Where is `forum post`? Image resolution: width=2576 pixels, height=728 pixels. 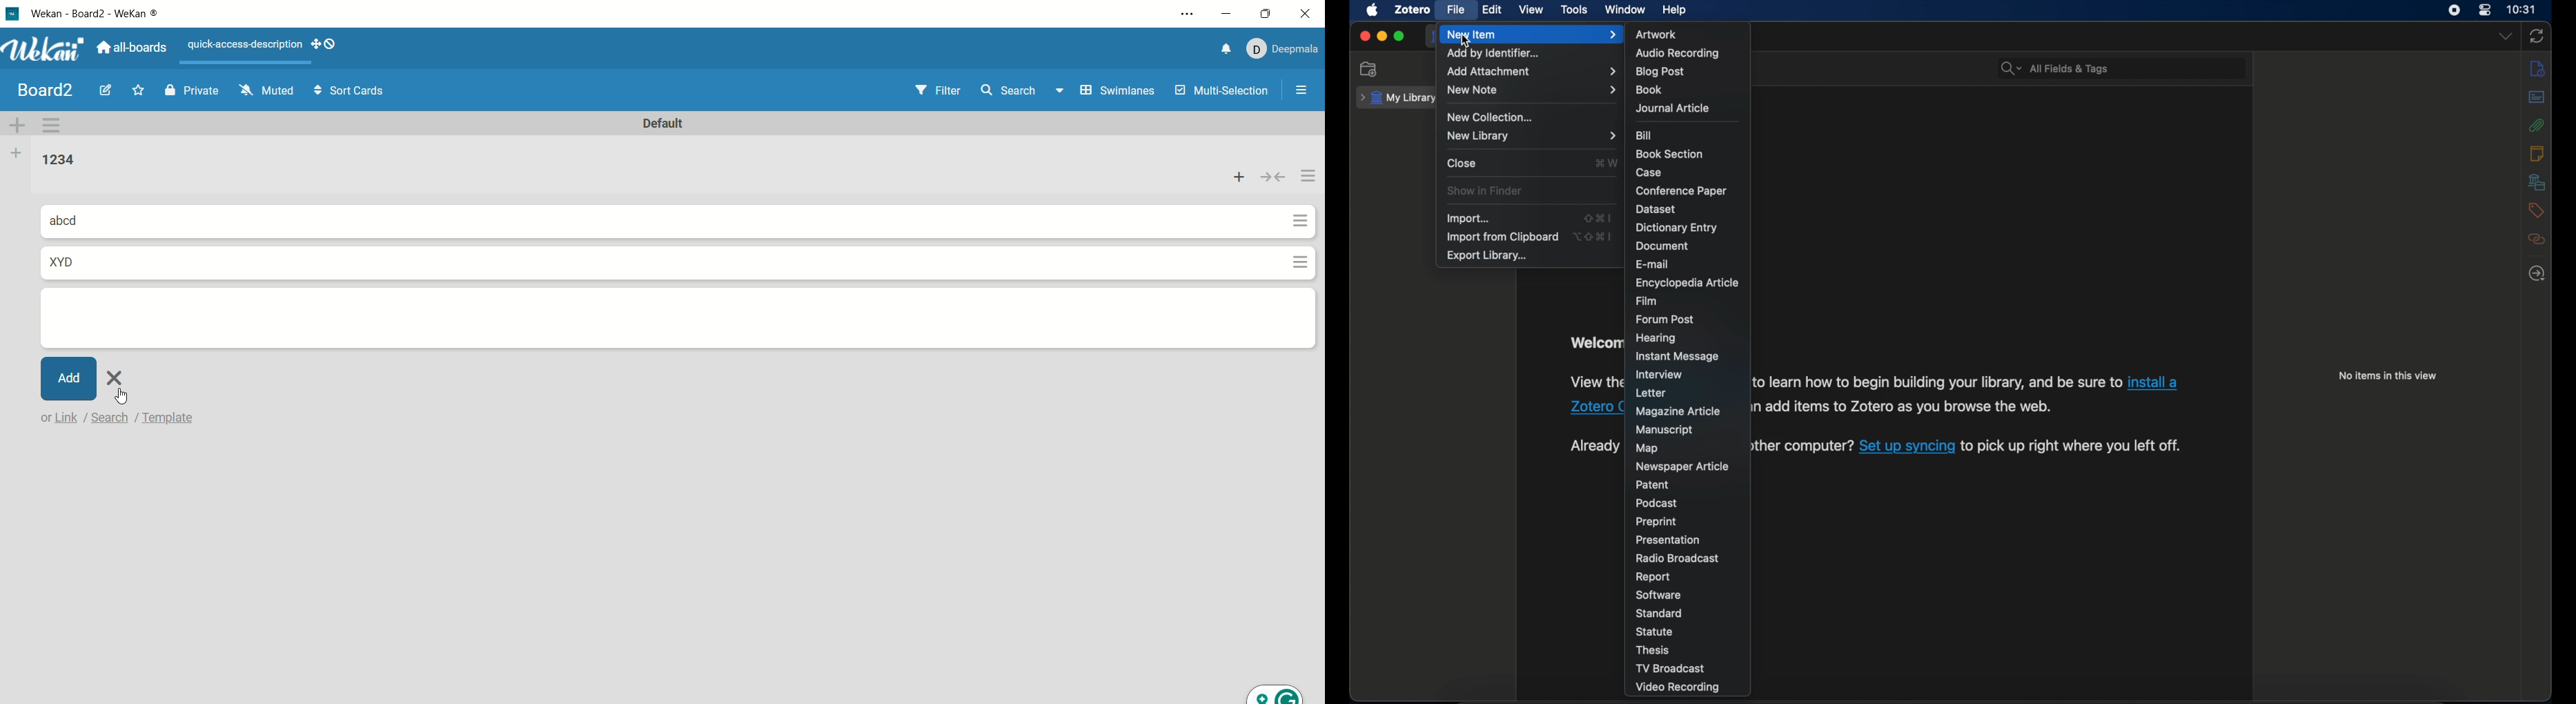
forum post is located at coordinates (1665, 319).